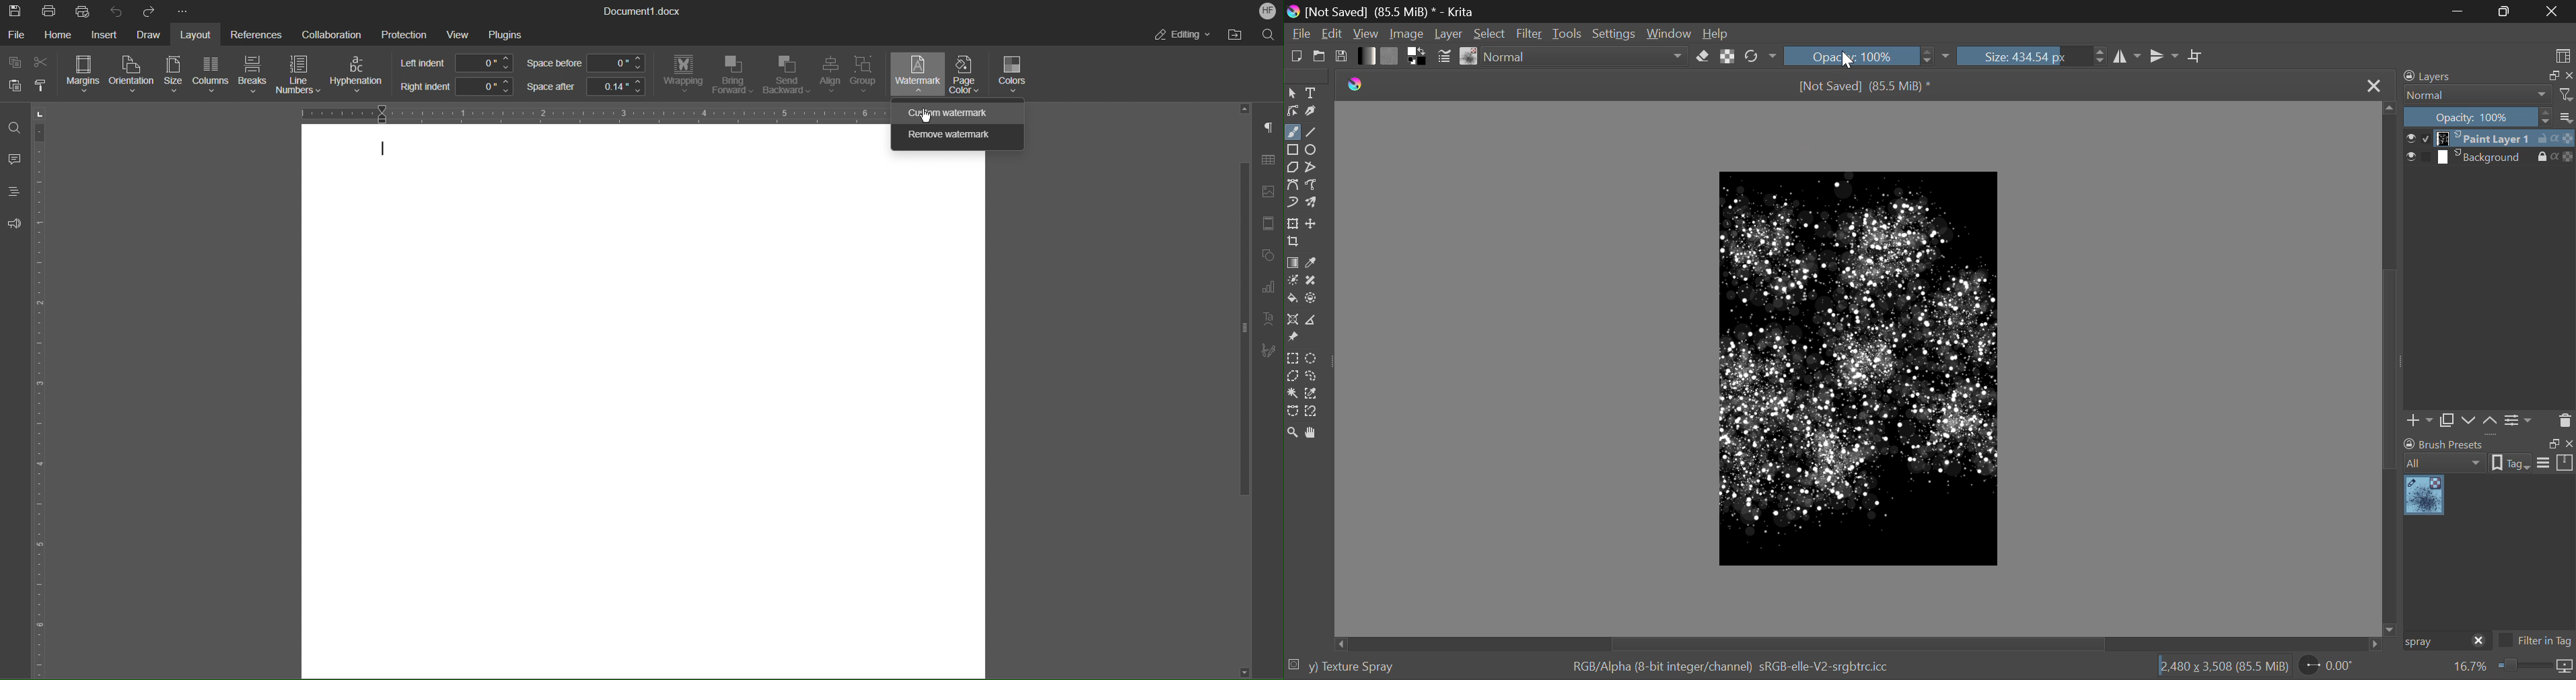  I want to click on layer 2, so click(2484, 158).